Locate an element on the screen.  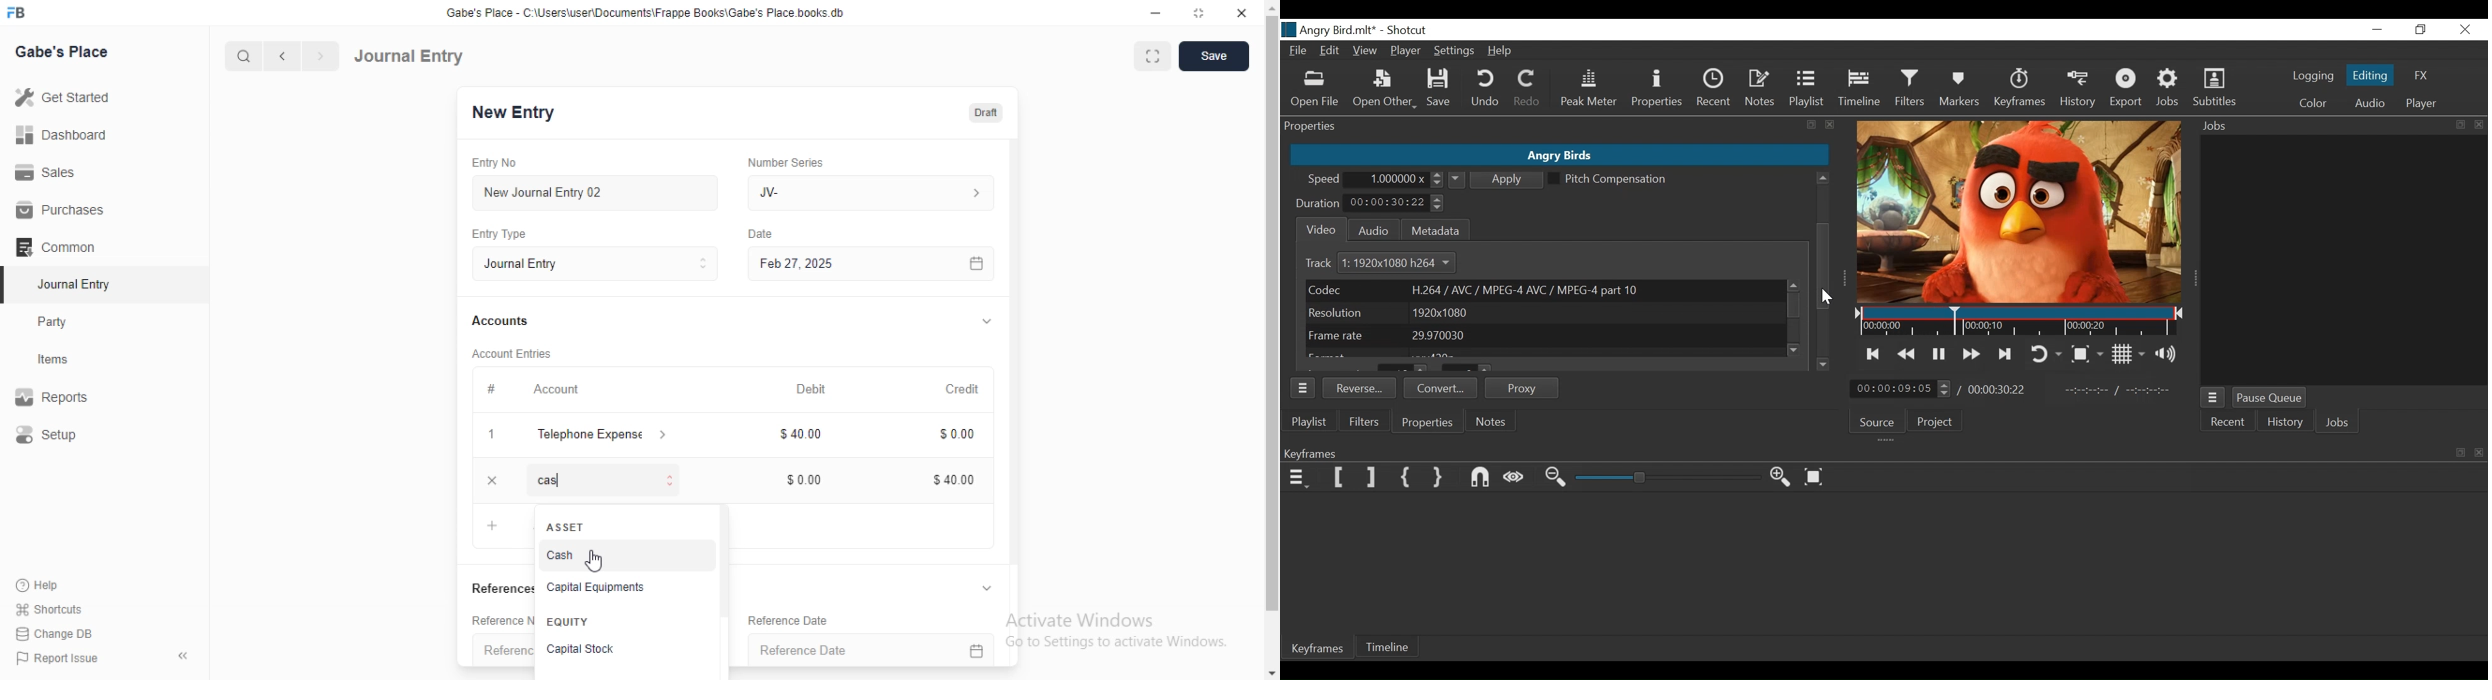
Telephone Expense is located at coordinates (611, 433).